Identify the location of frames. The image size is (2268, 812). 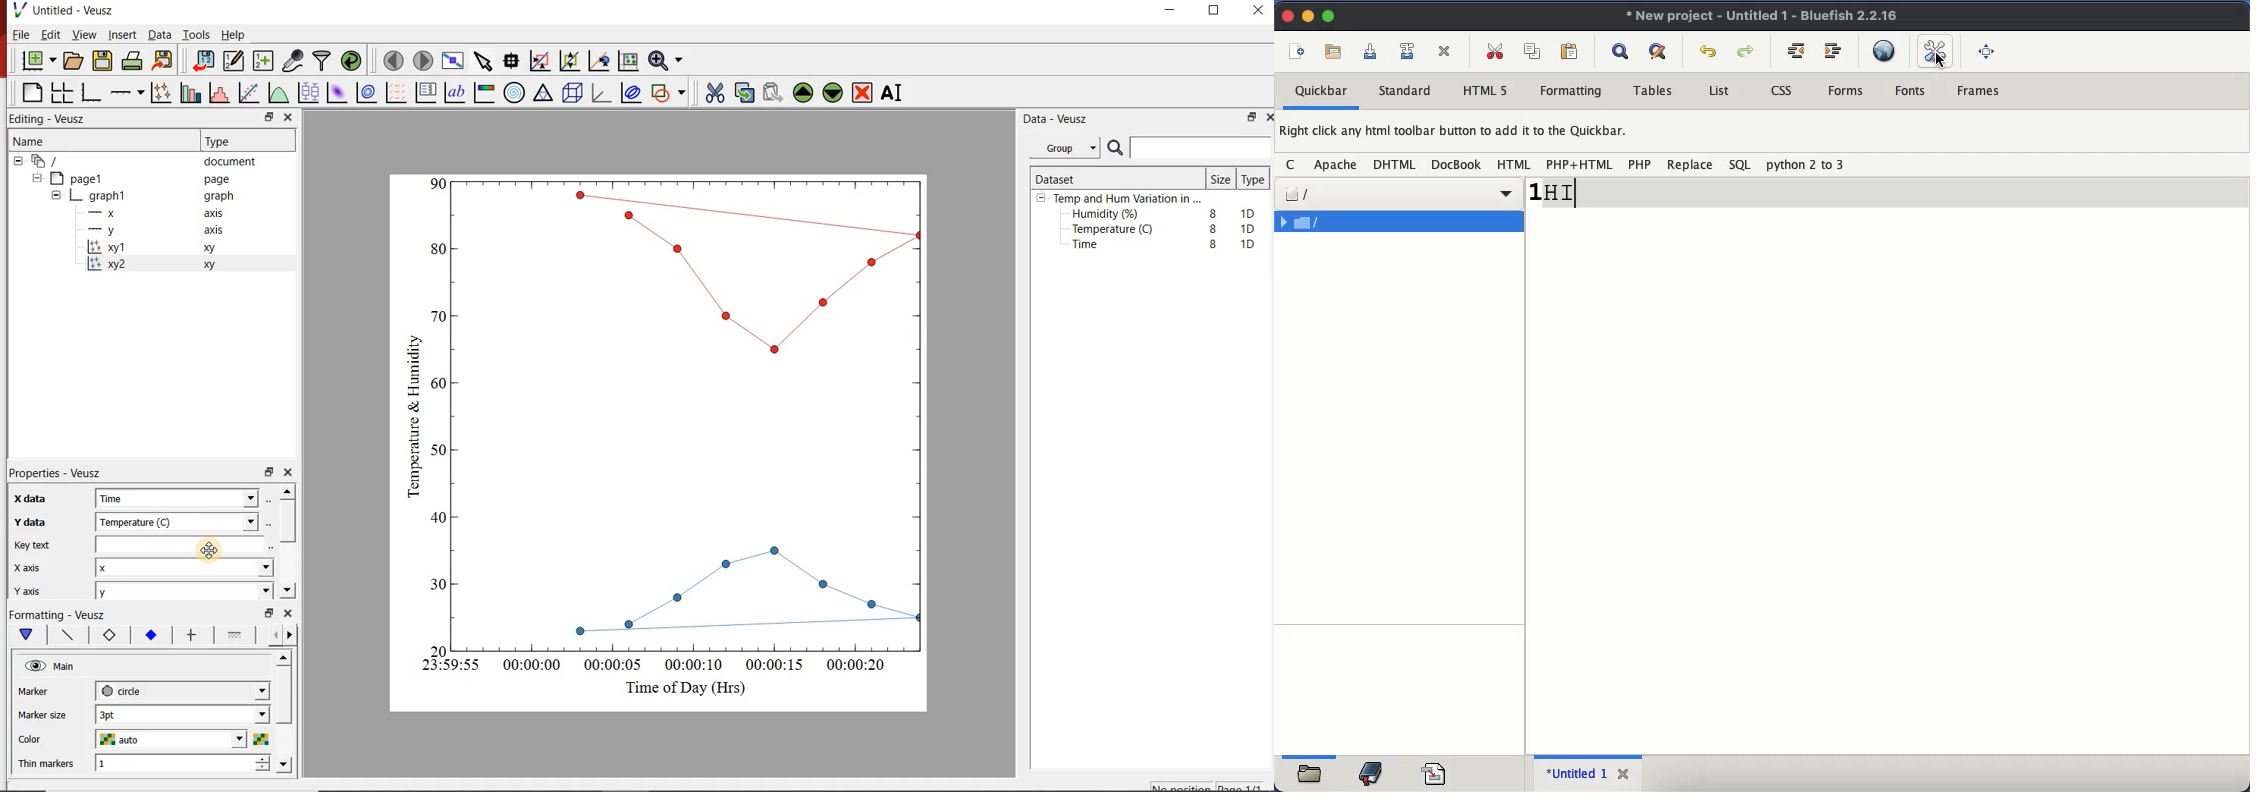
(1979, 90).